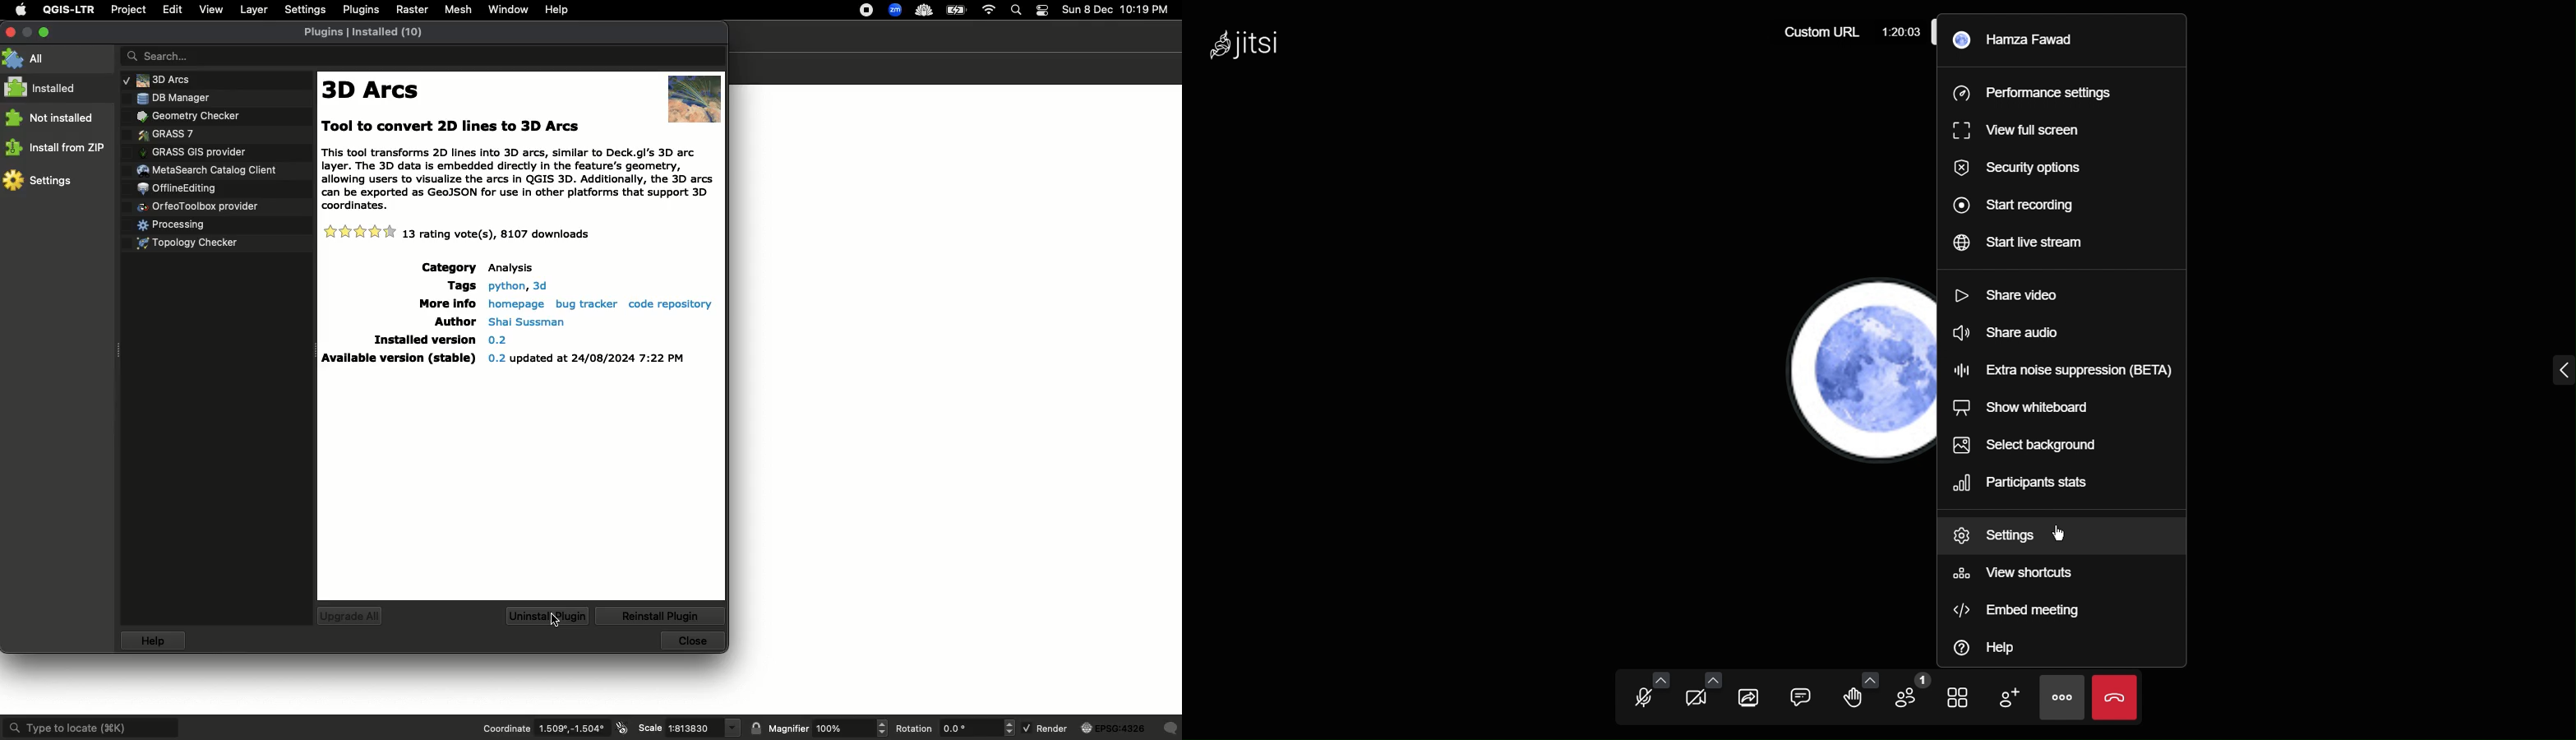  What do you see at coordinates (2064, 534) in the screenshot?
I see `cursor` at bounding box center [2064, 534].